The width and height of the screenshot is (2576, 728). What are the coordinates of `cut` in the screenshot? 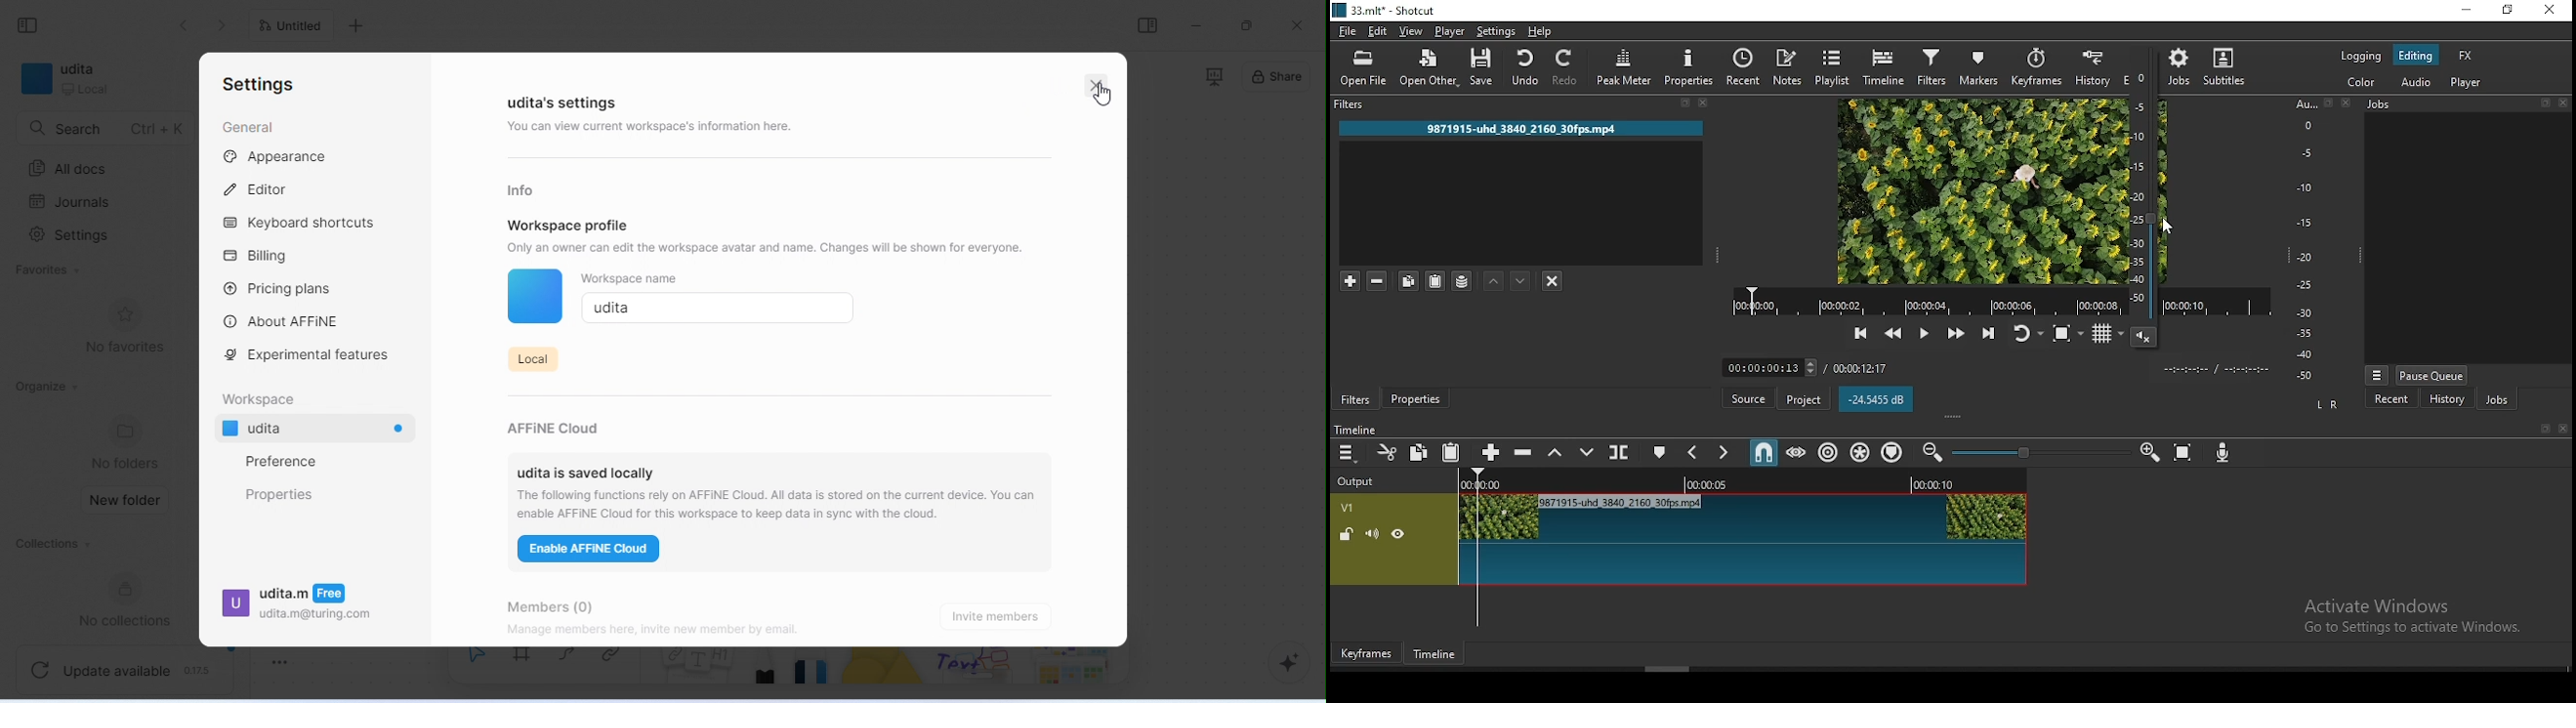 It's located at (1389, 454).